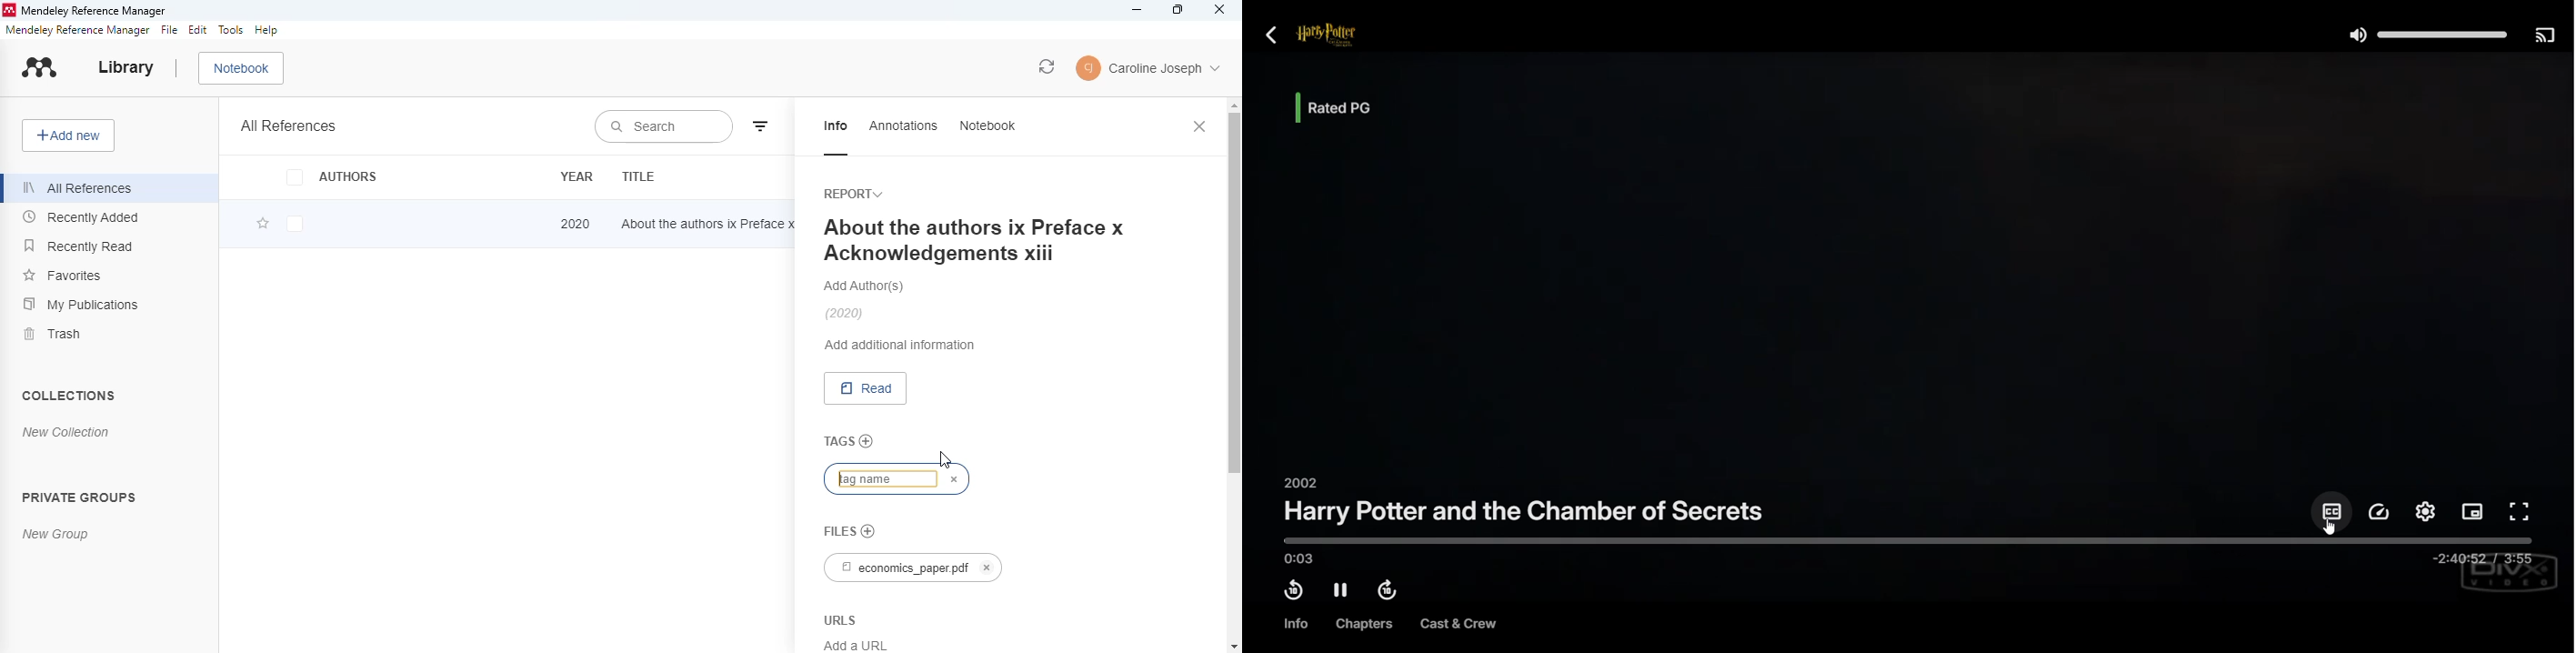 The image size is (2576, 672). I want to click on Add a URL, so click(856, 644).